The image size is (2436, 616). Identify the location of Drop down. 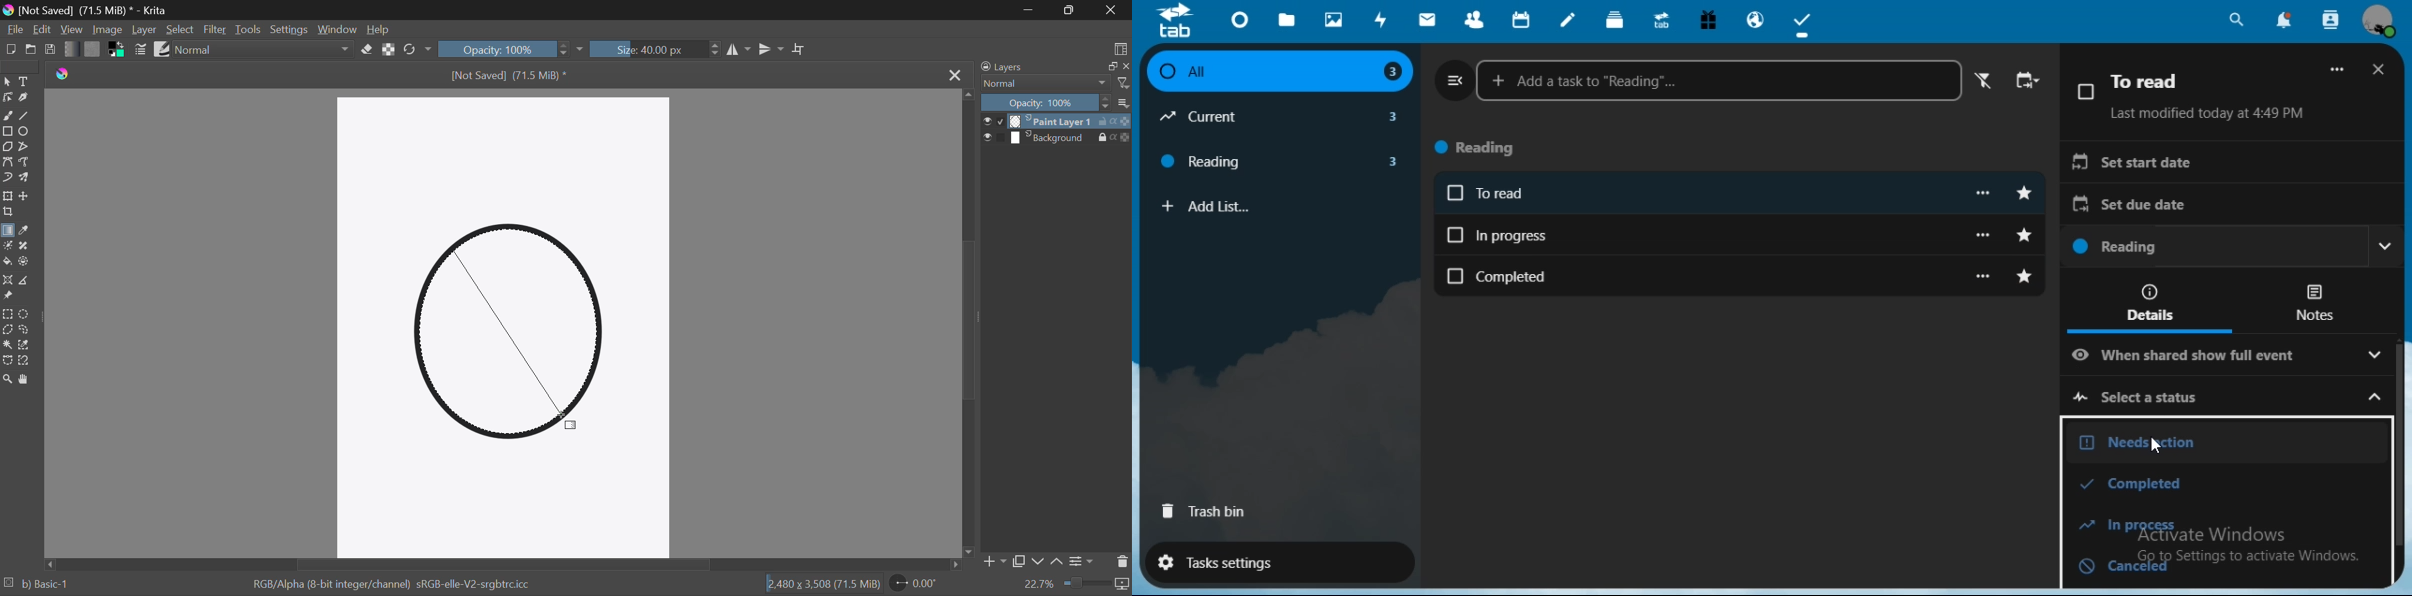
(2386, 246).